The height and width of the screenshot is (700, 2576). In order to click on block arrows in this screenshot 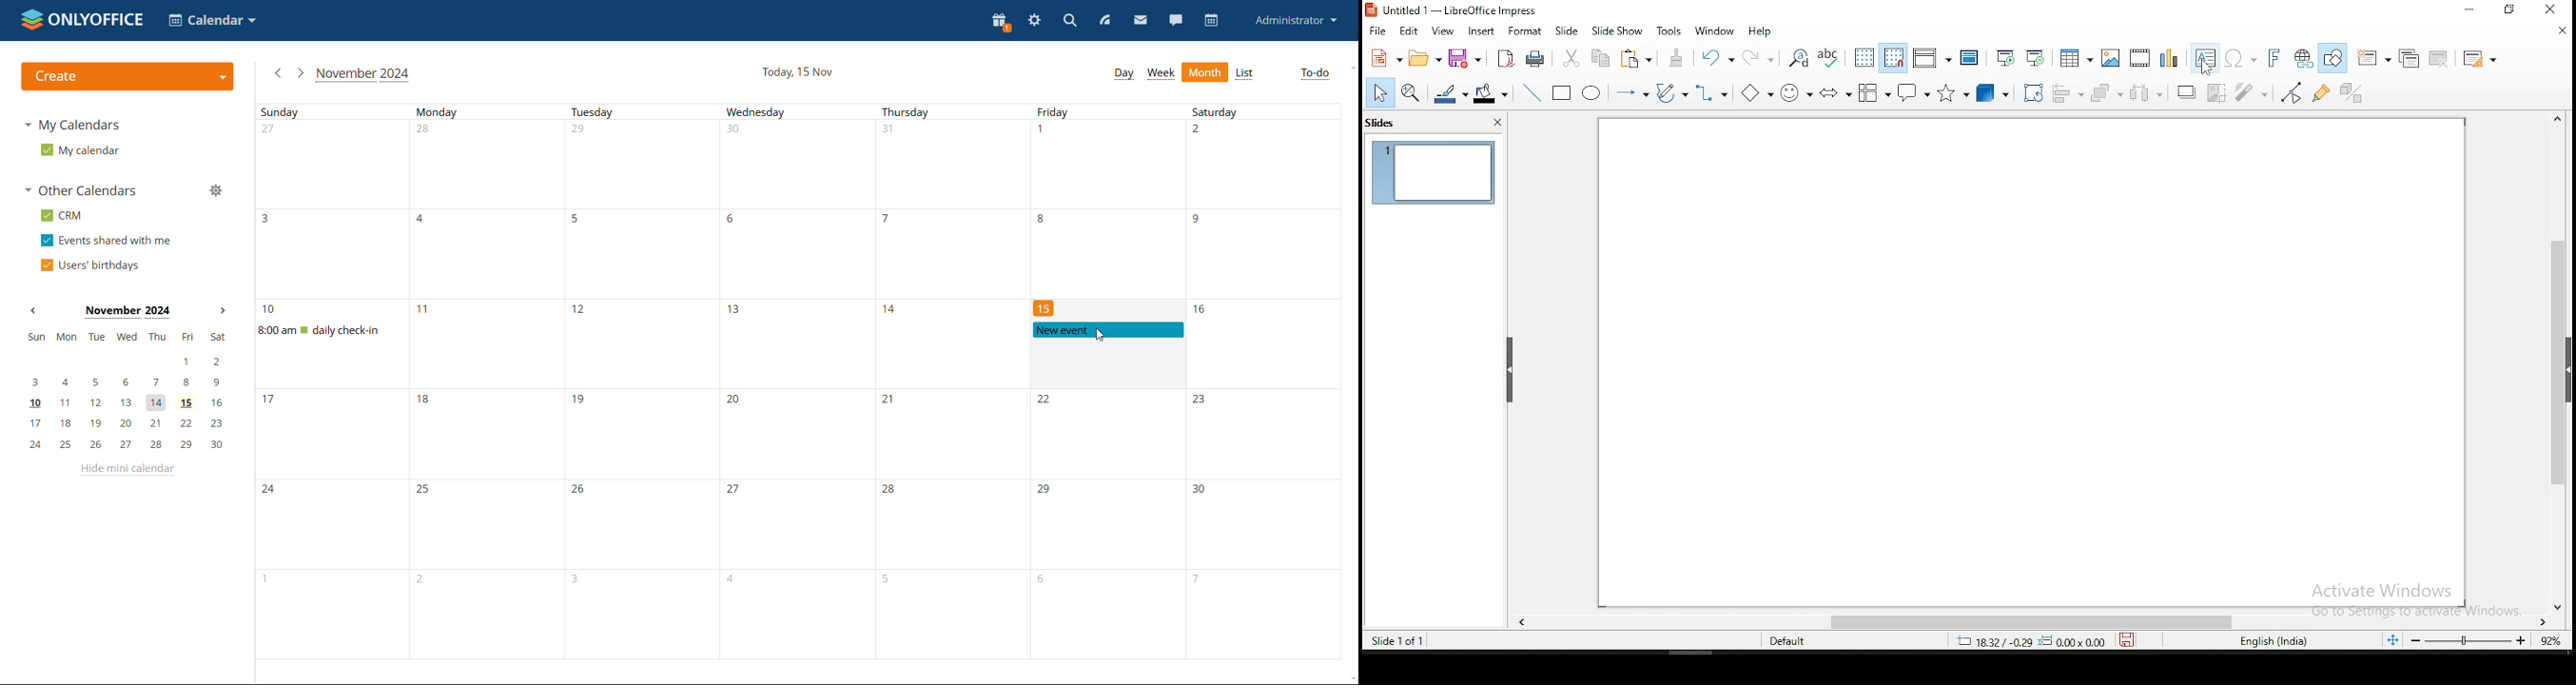, I will do `click(1834, 94)`.